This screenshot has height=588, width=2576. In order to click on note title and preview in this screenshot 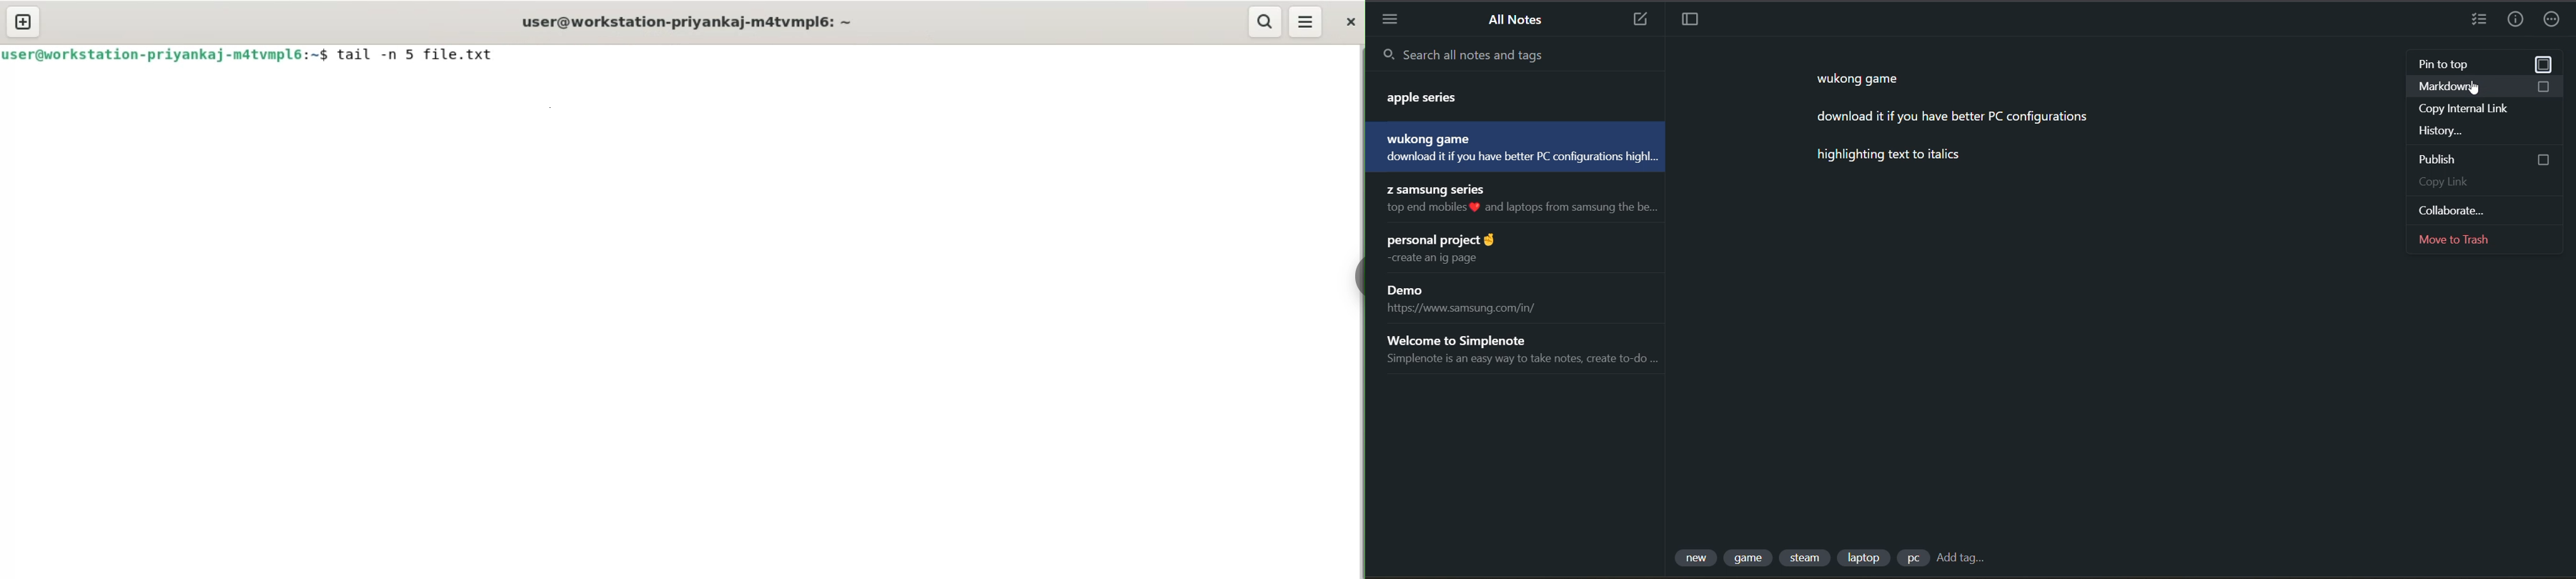, I will do `click(1504, 94)`.